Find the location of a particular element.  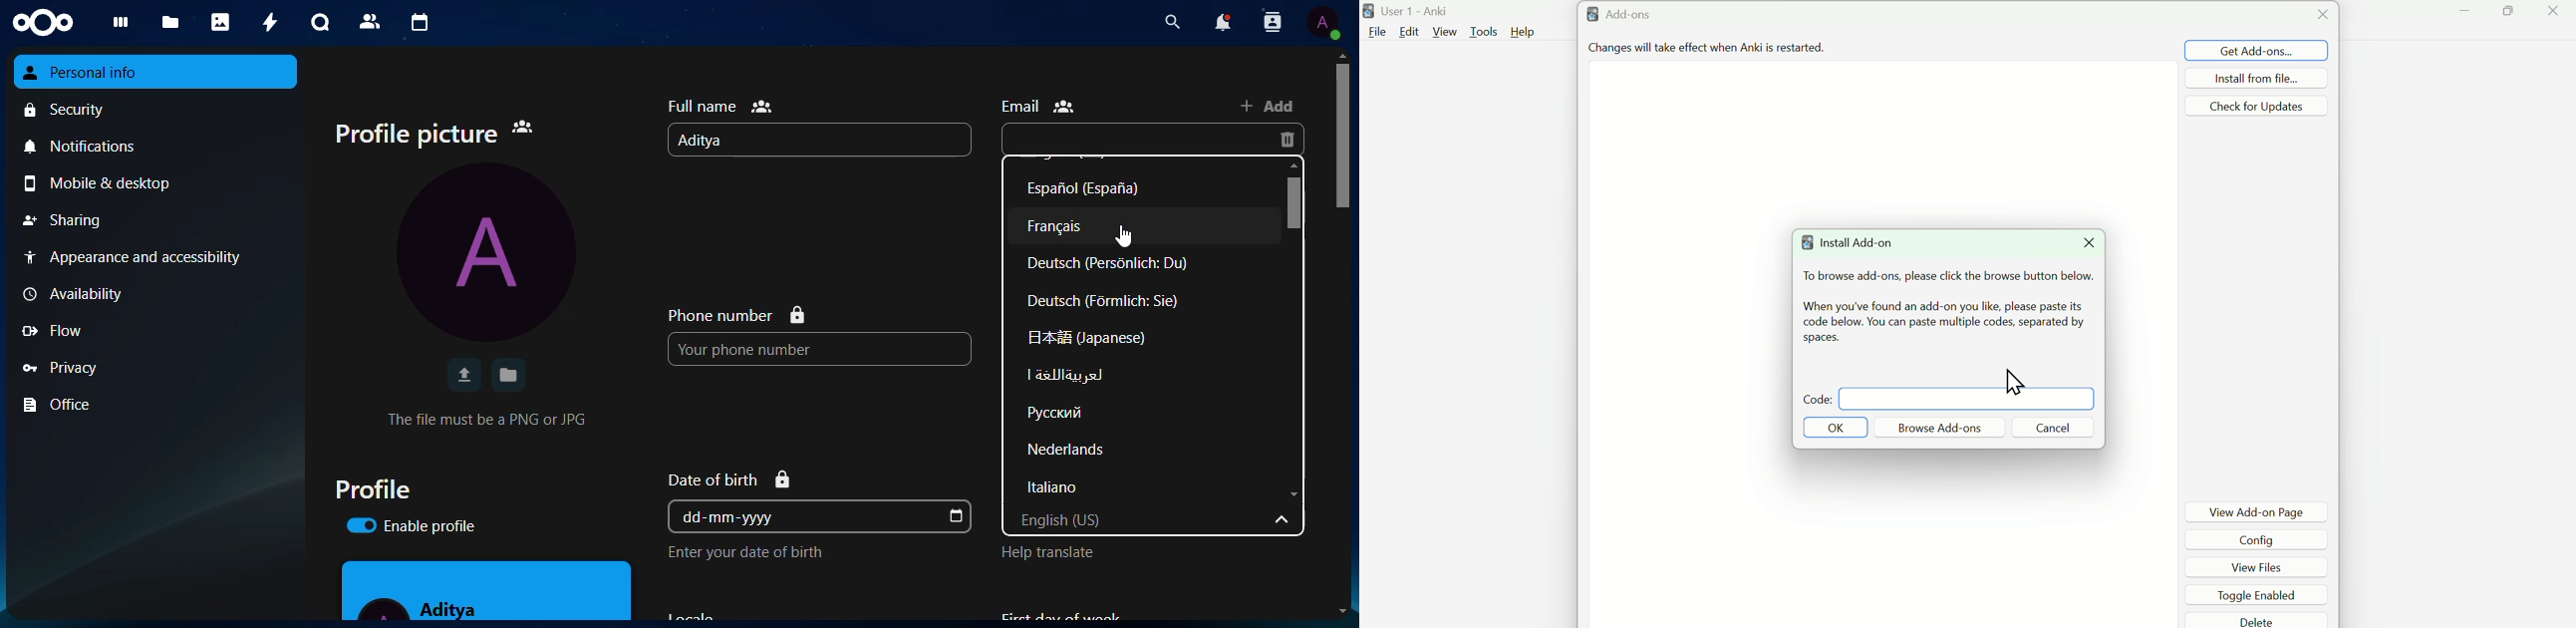

calendar is located at coordinates (419, 23).